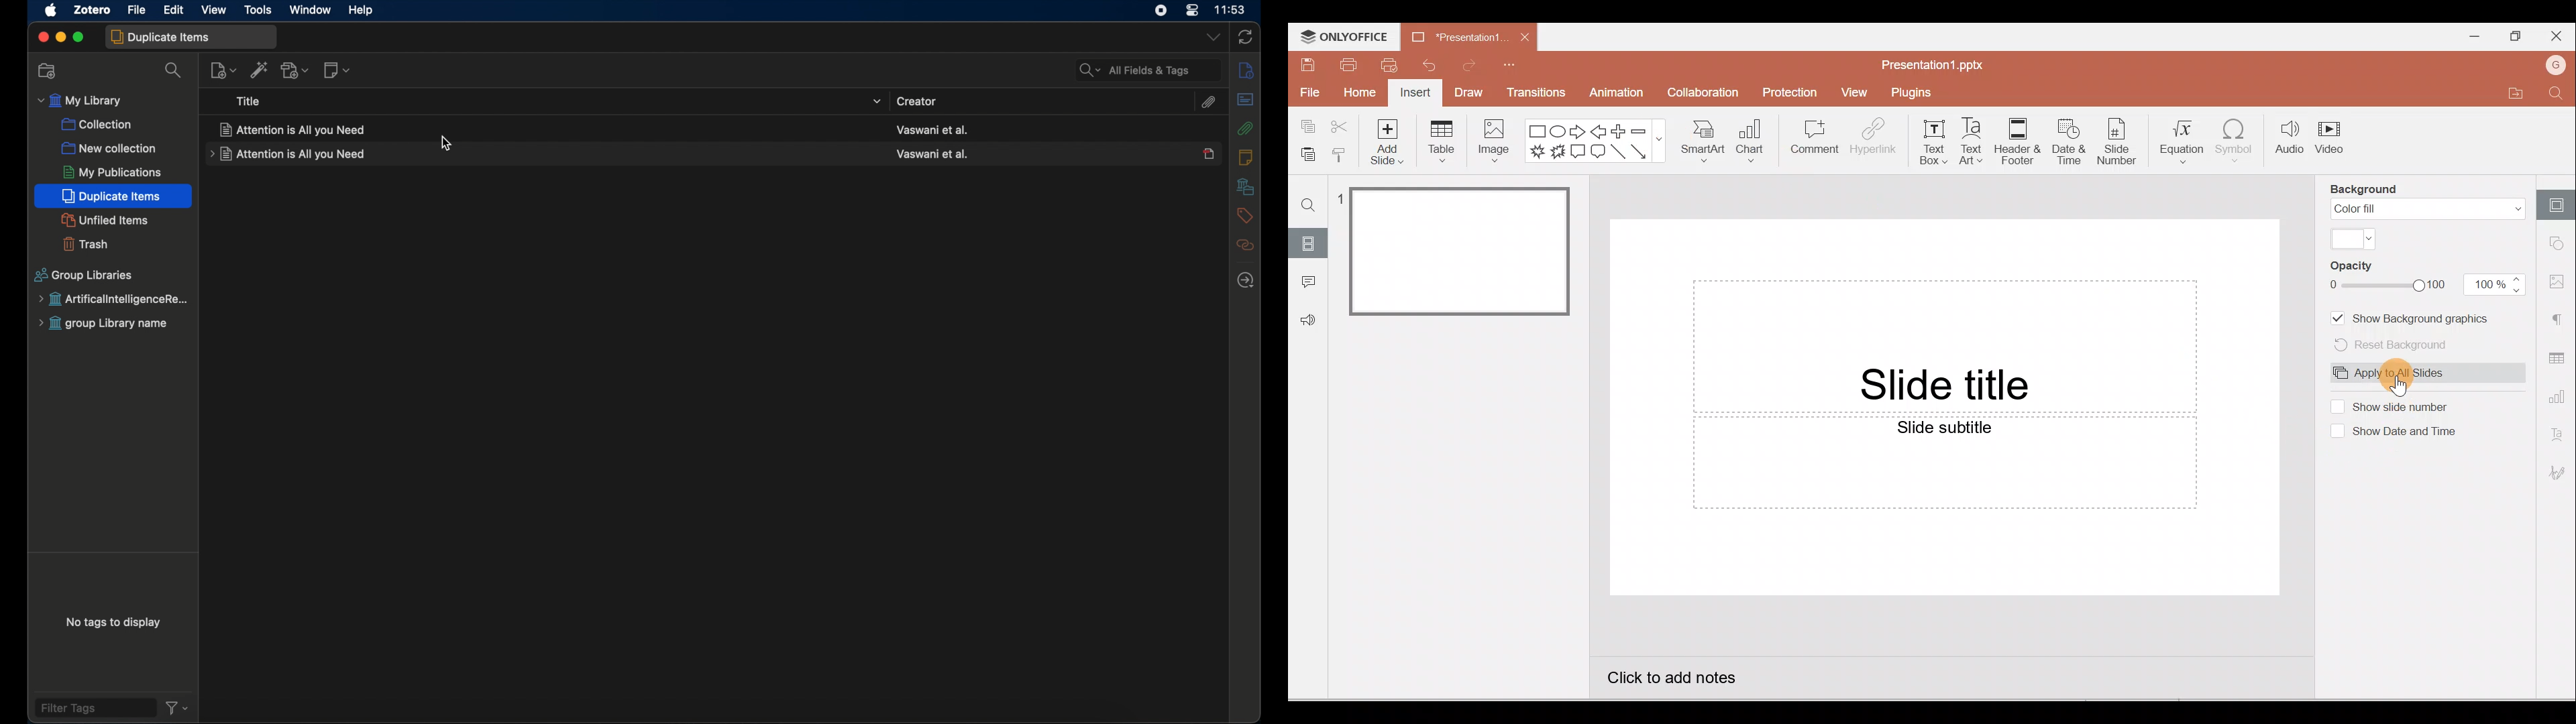 This screenshot has width=2576, height=728. I want to click on Close, so click(2559, 37).